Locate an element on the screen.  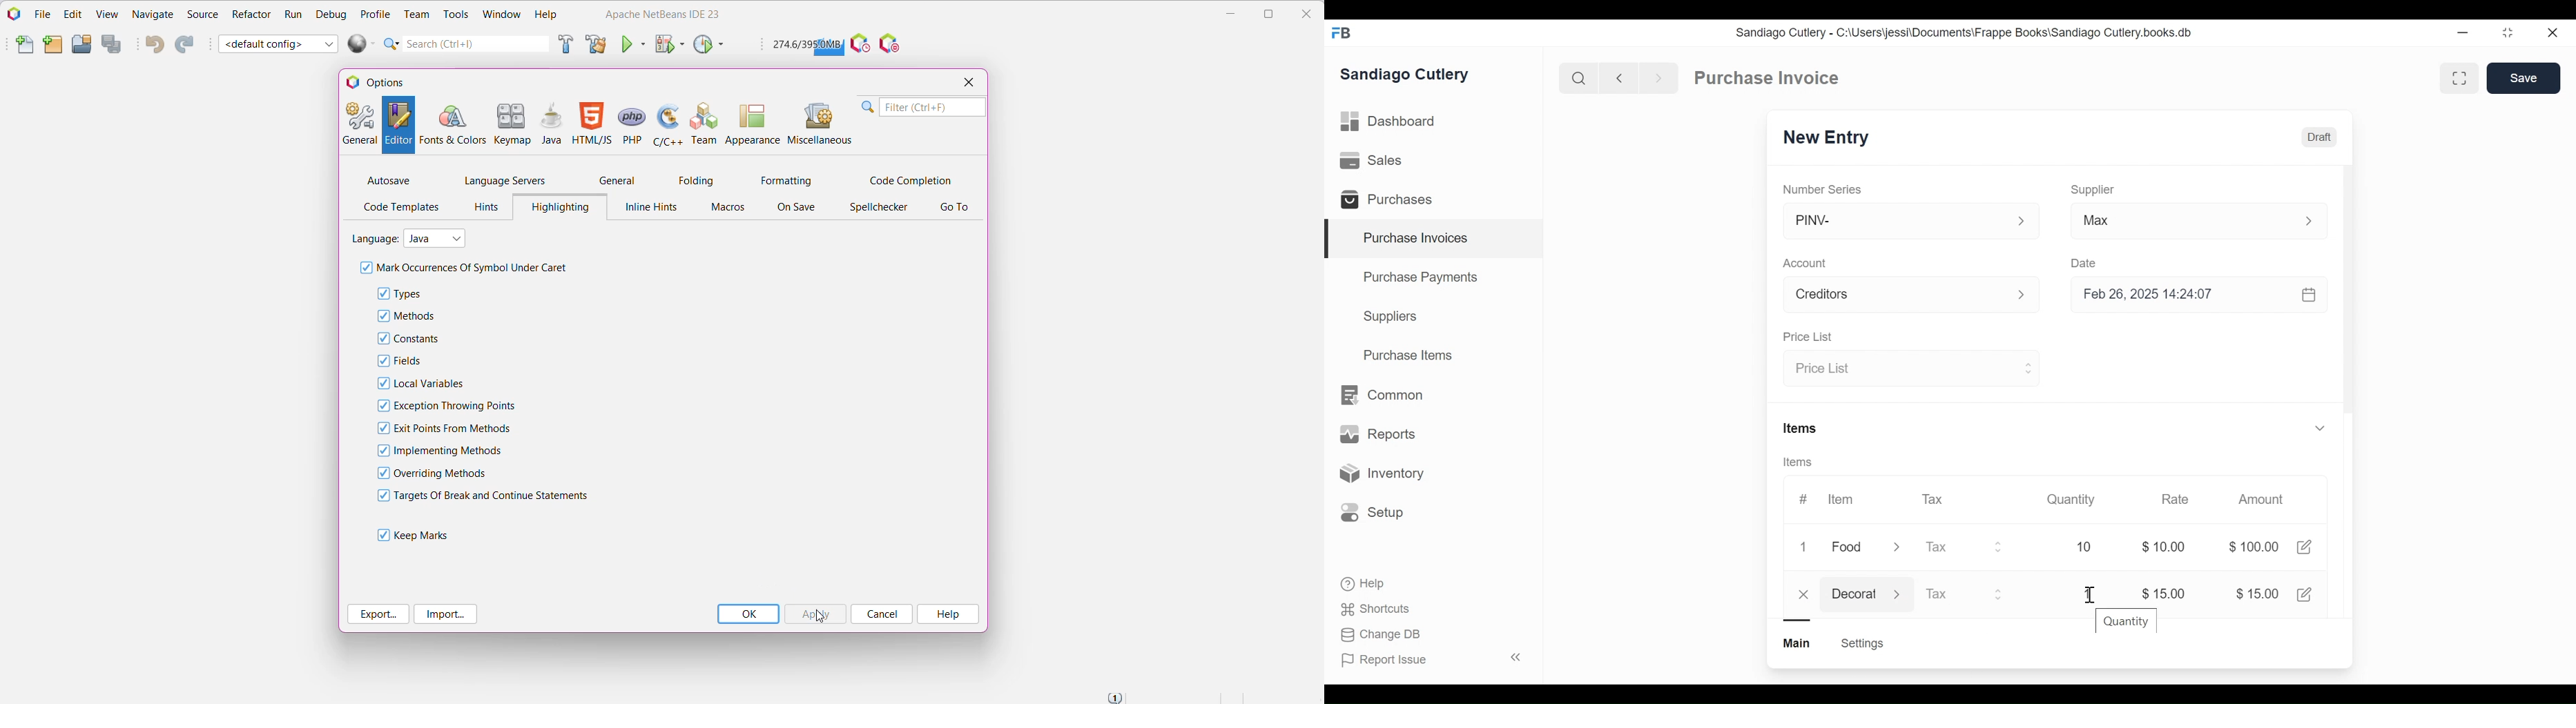
Change DB is located at coordinates (1383, 635).